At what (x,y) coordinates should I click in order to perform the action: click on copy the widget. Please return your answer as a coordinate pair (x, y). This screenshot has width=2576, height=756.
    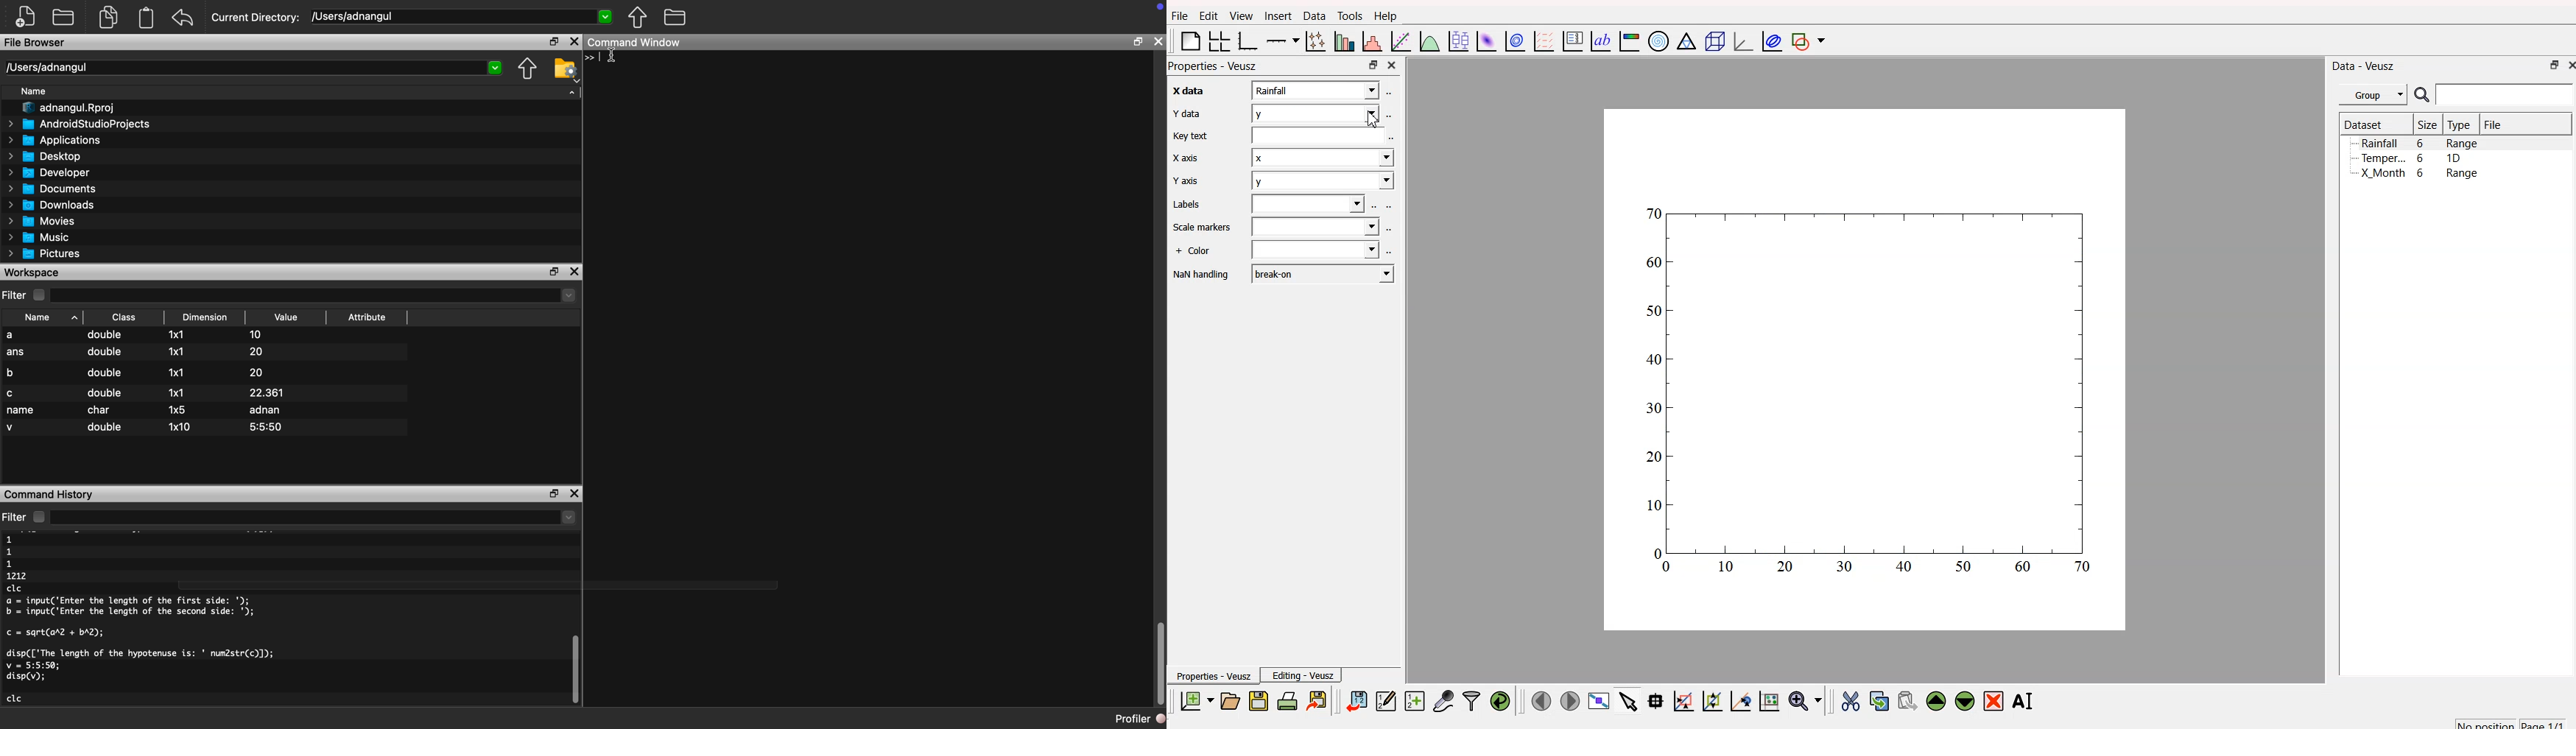
    Looking at the image, I should click on (1879, 699).